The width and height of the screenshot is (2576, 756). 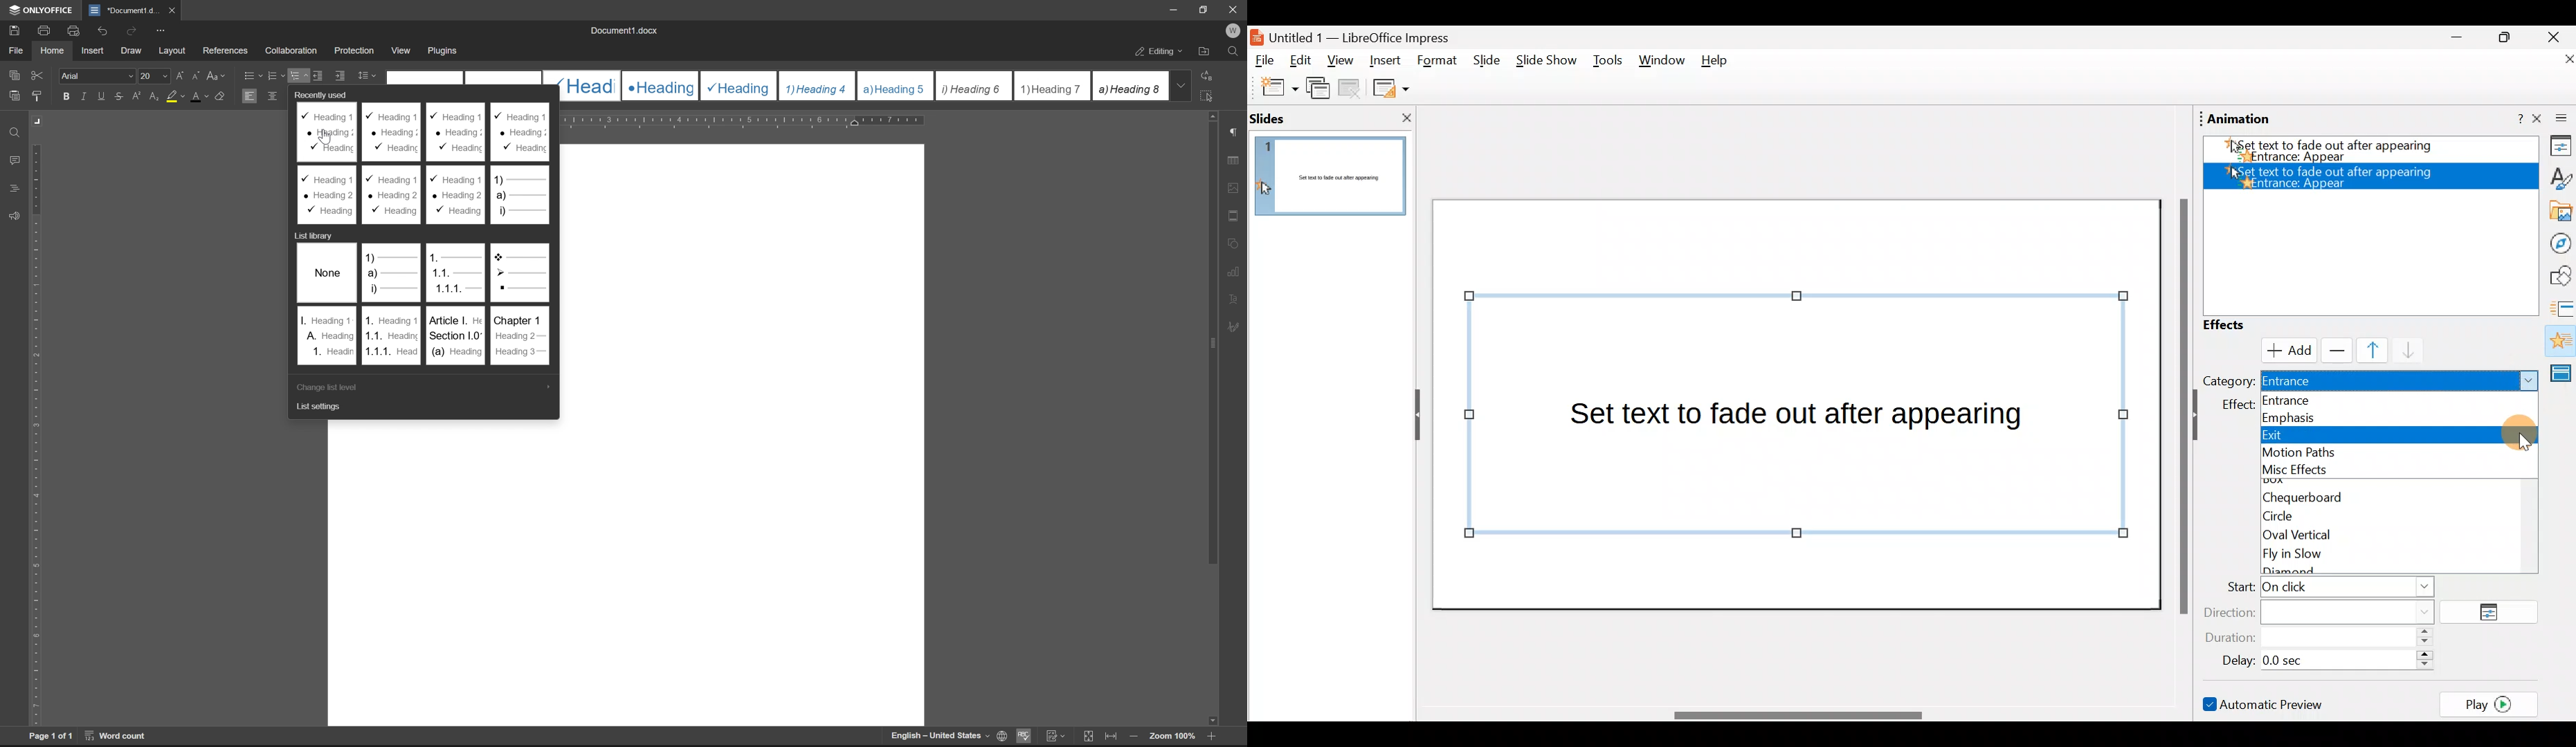 I want to click on Maximise, so click(x=2510, y=37).